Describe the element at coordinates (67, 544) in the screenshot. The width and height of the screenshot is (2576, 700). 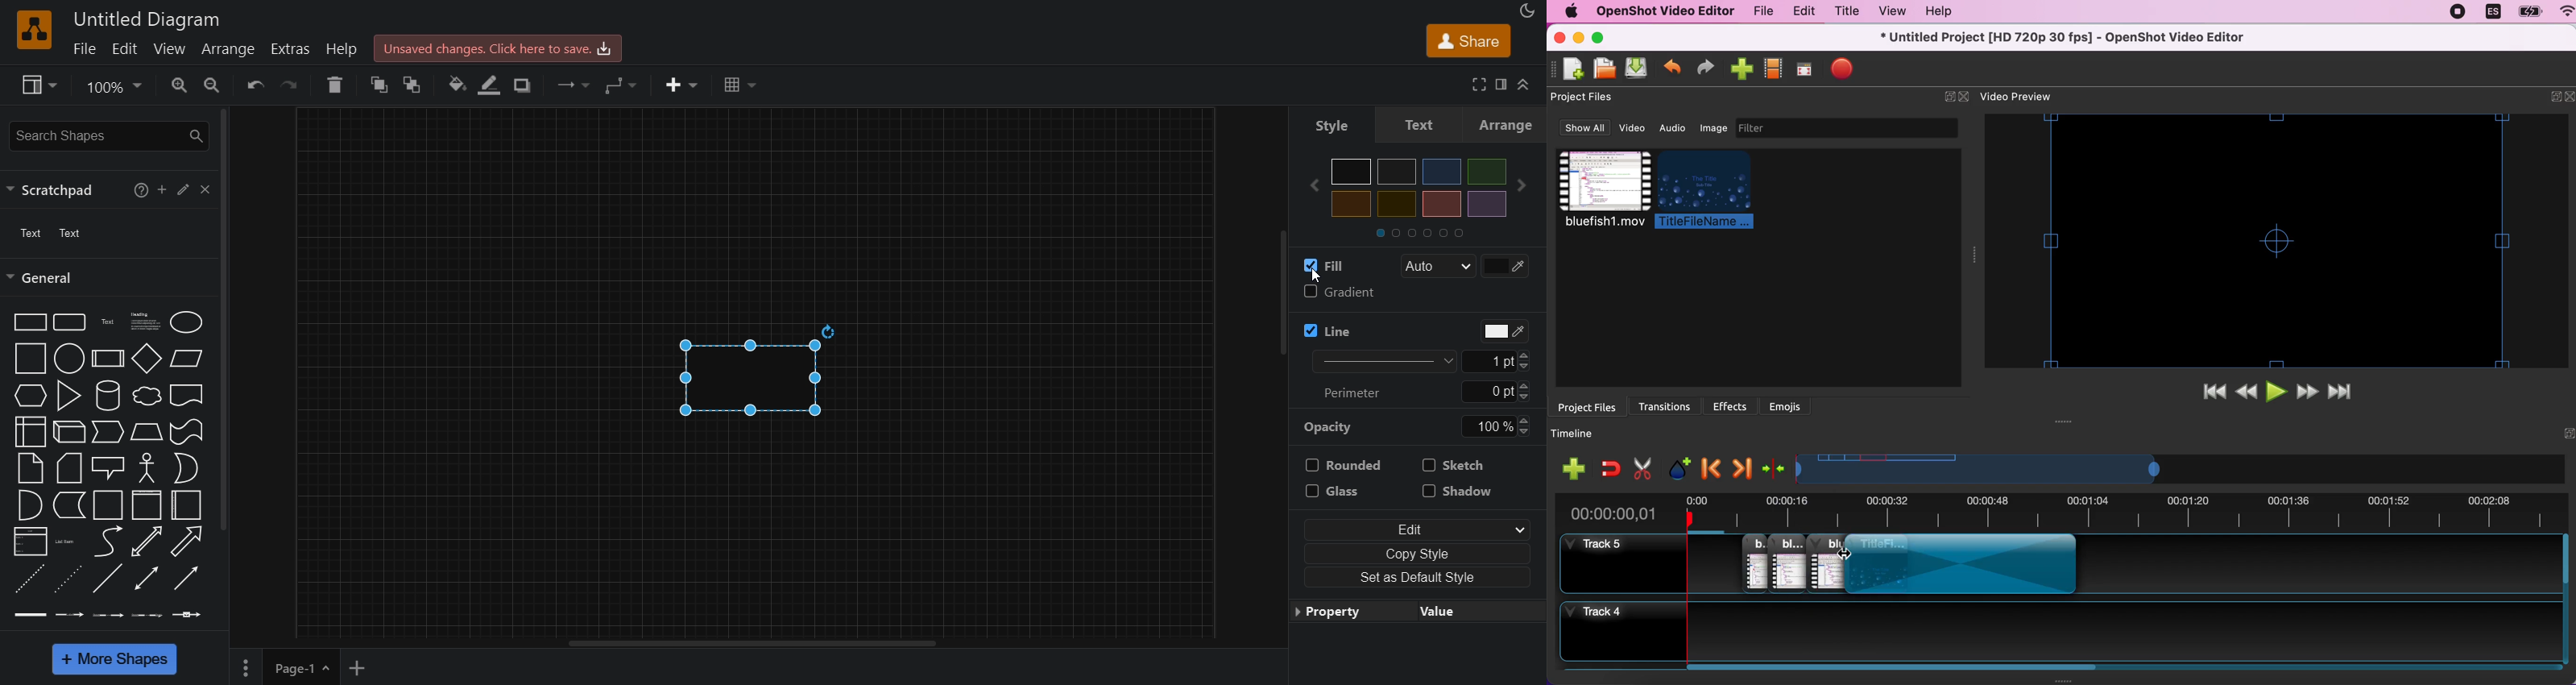
I see `list item` at that location.